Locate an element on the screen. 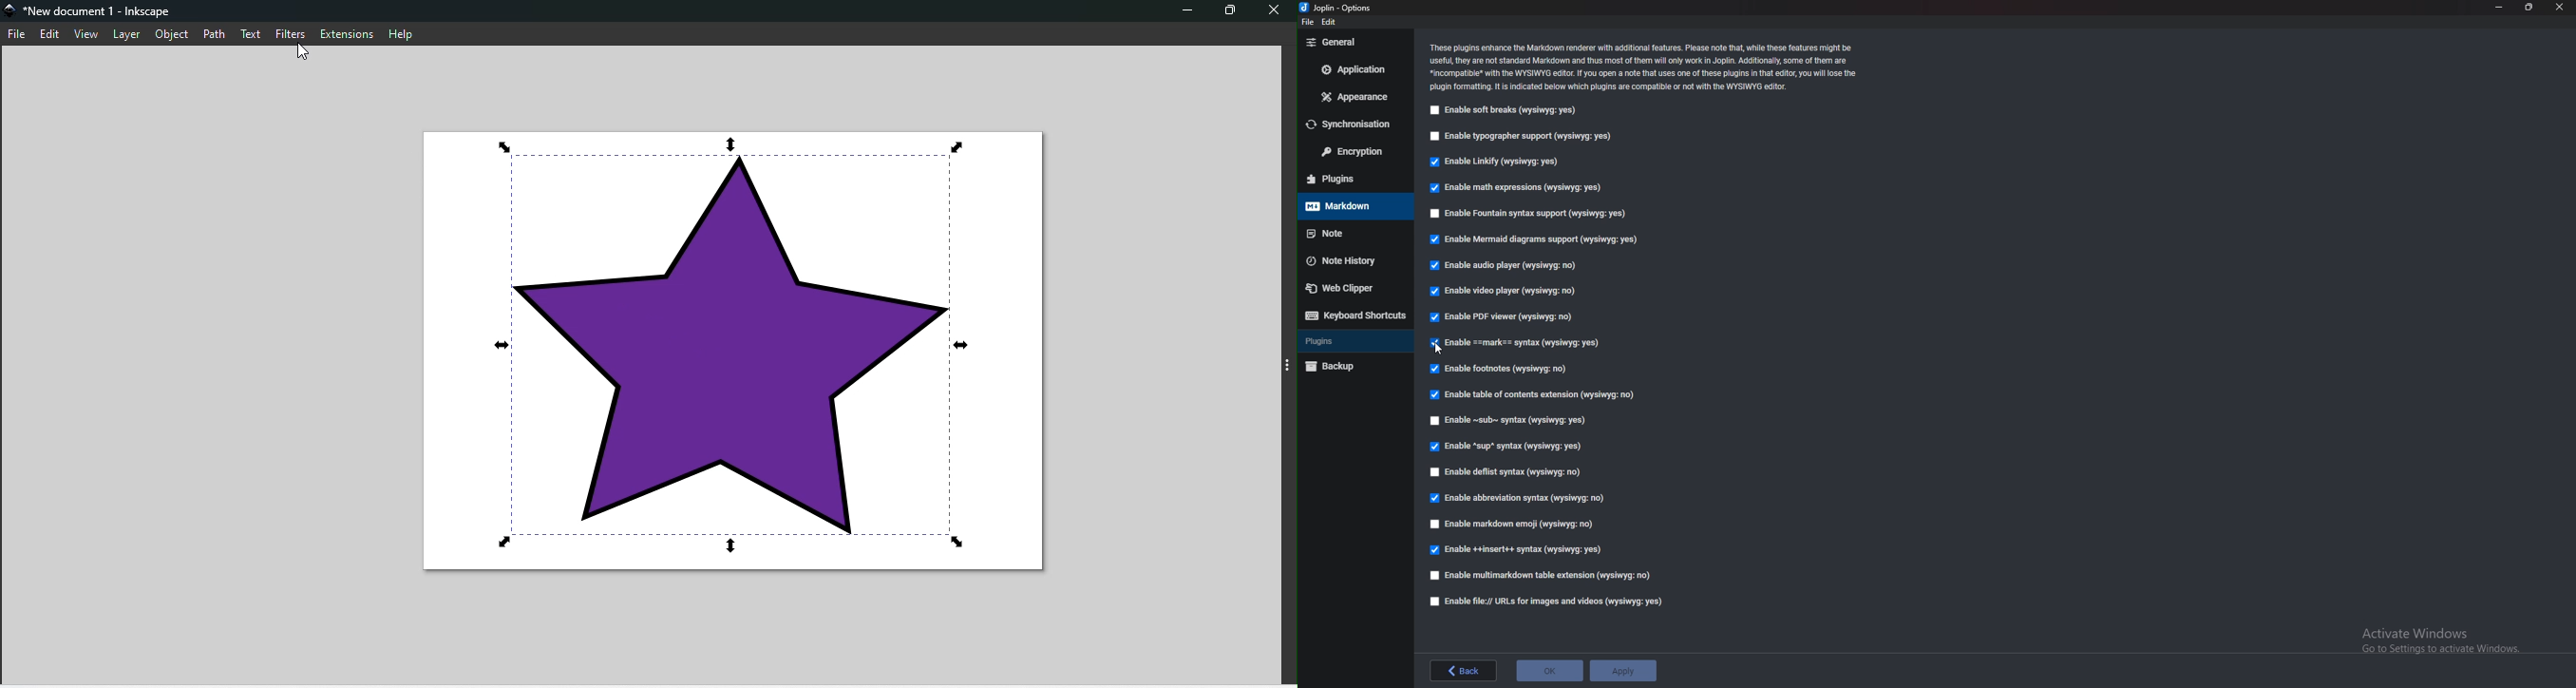  View is located at coordinates (90, 34).